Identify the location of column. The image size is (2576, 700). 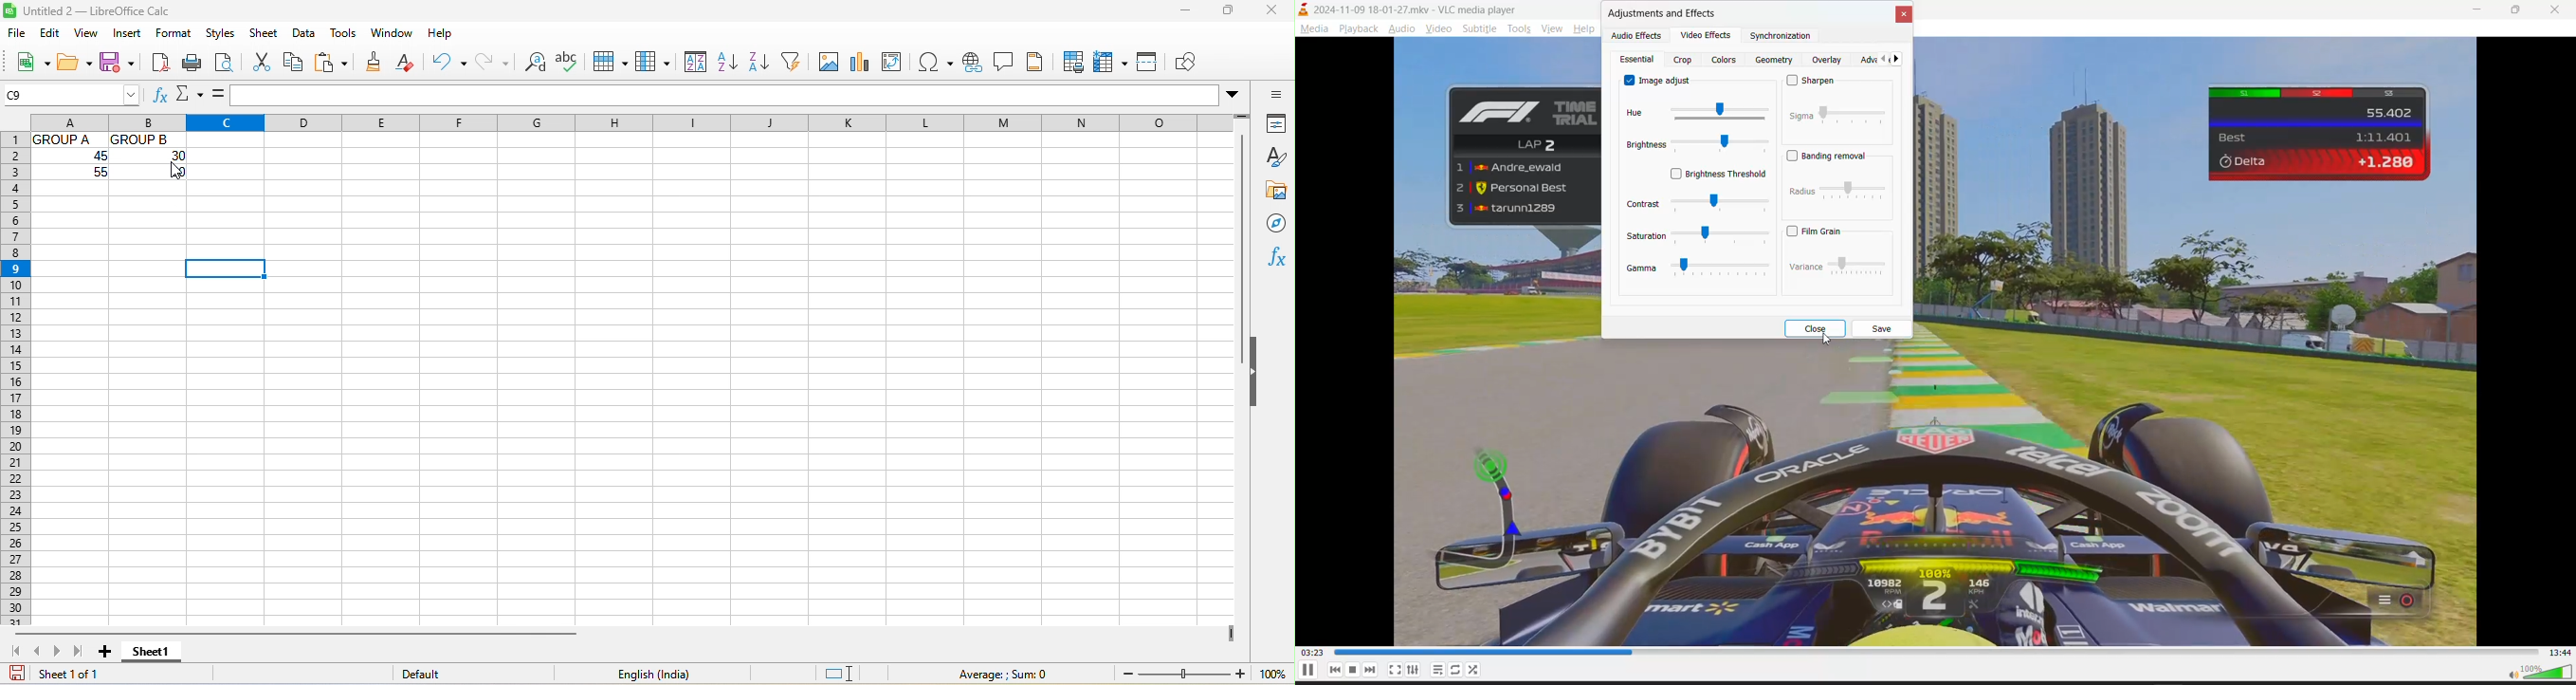
(624, 121).